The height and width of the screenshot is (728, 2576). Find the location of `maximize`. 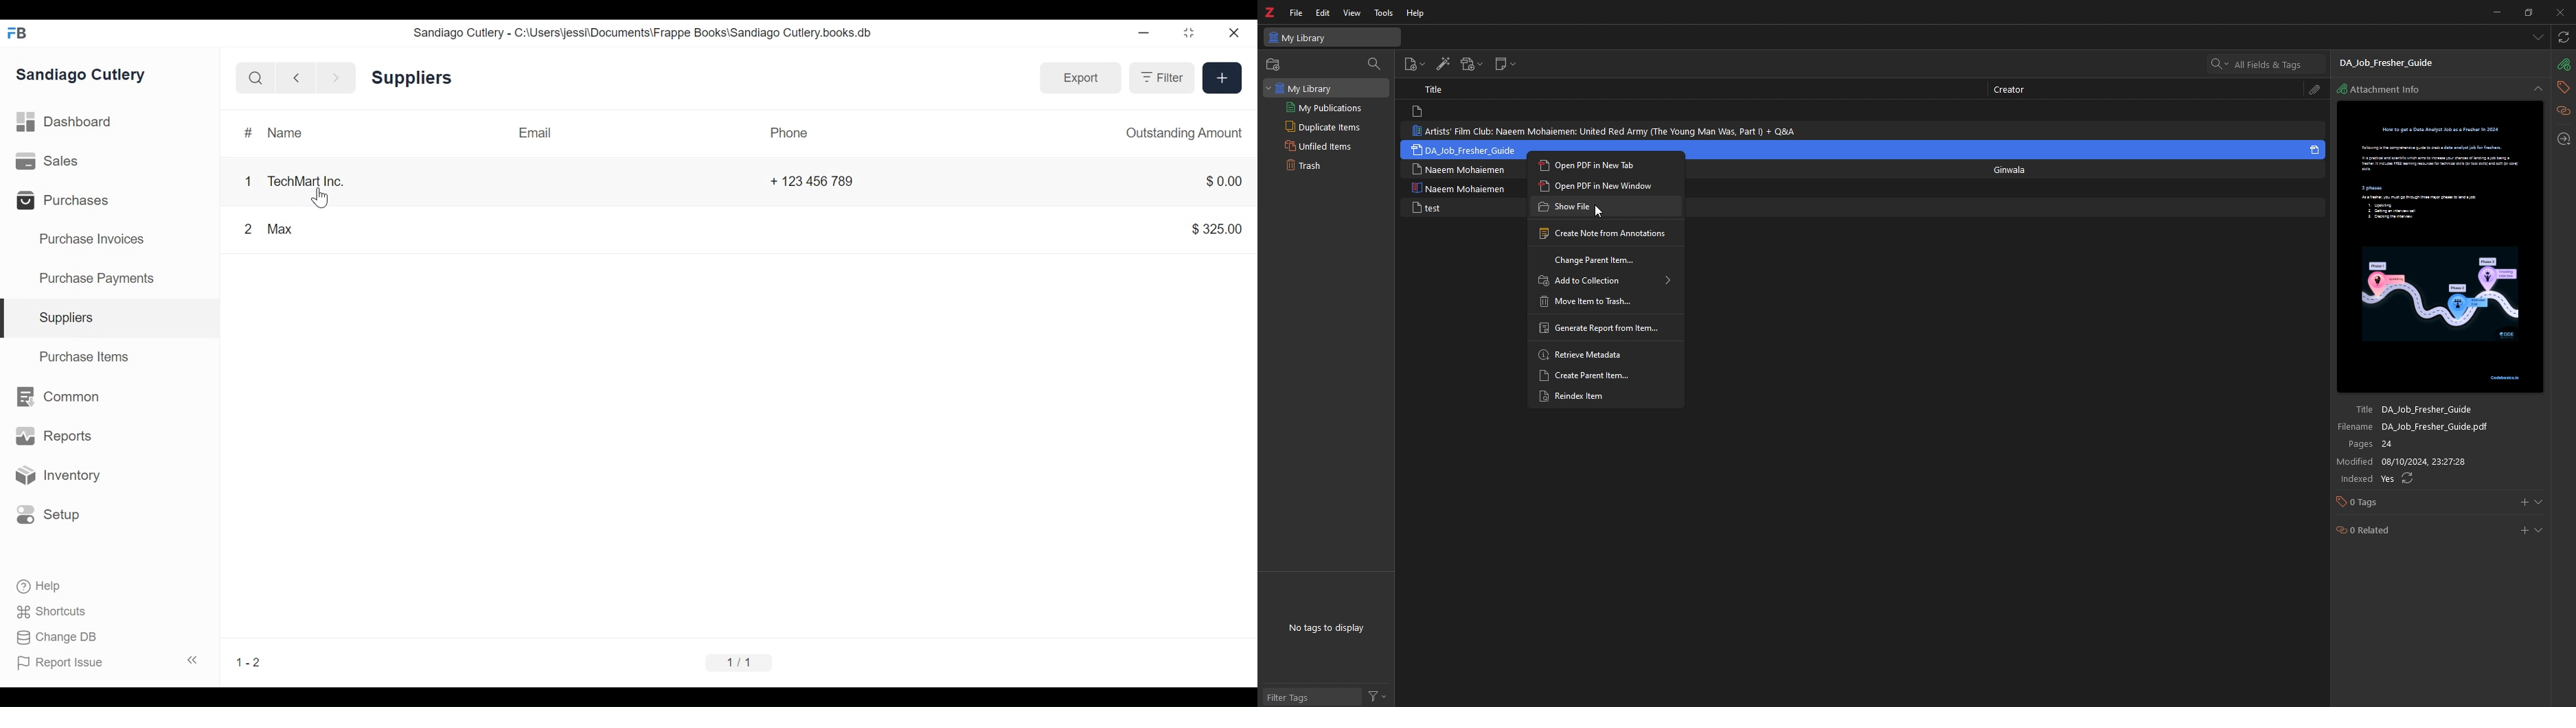

maximize is located at coordinates (1193, 34).